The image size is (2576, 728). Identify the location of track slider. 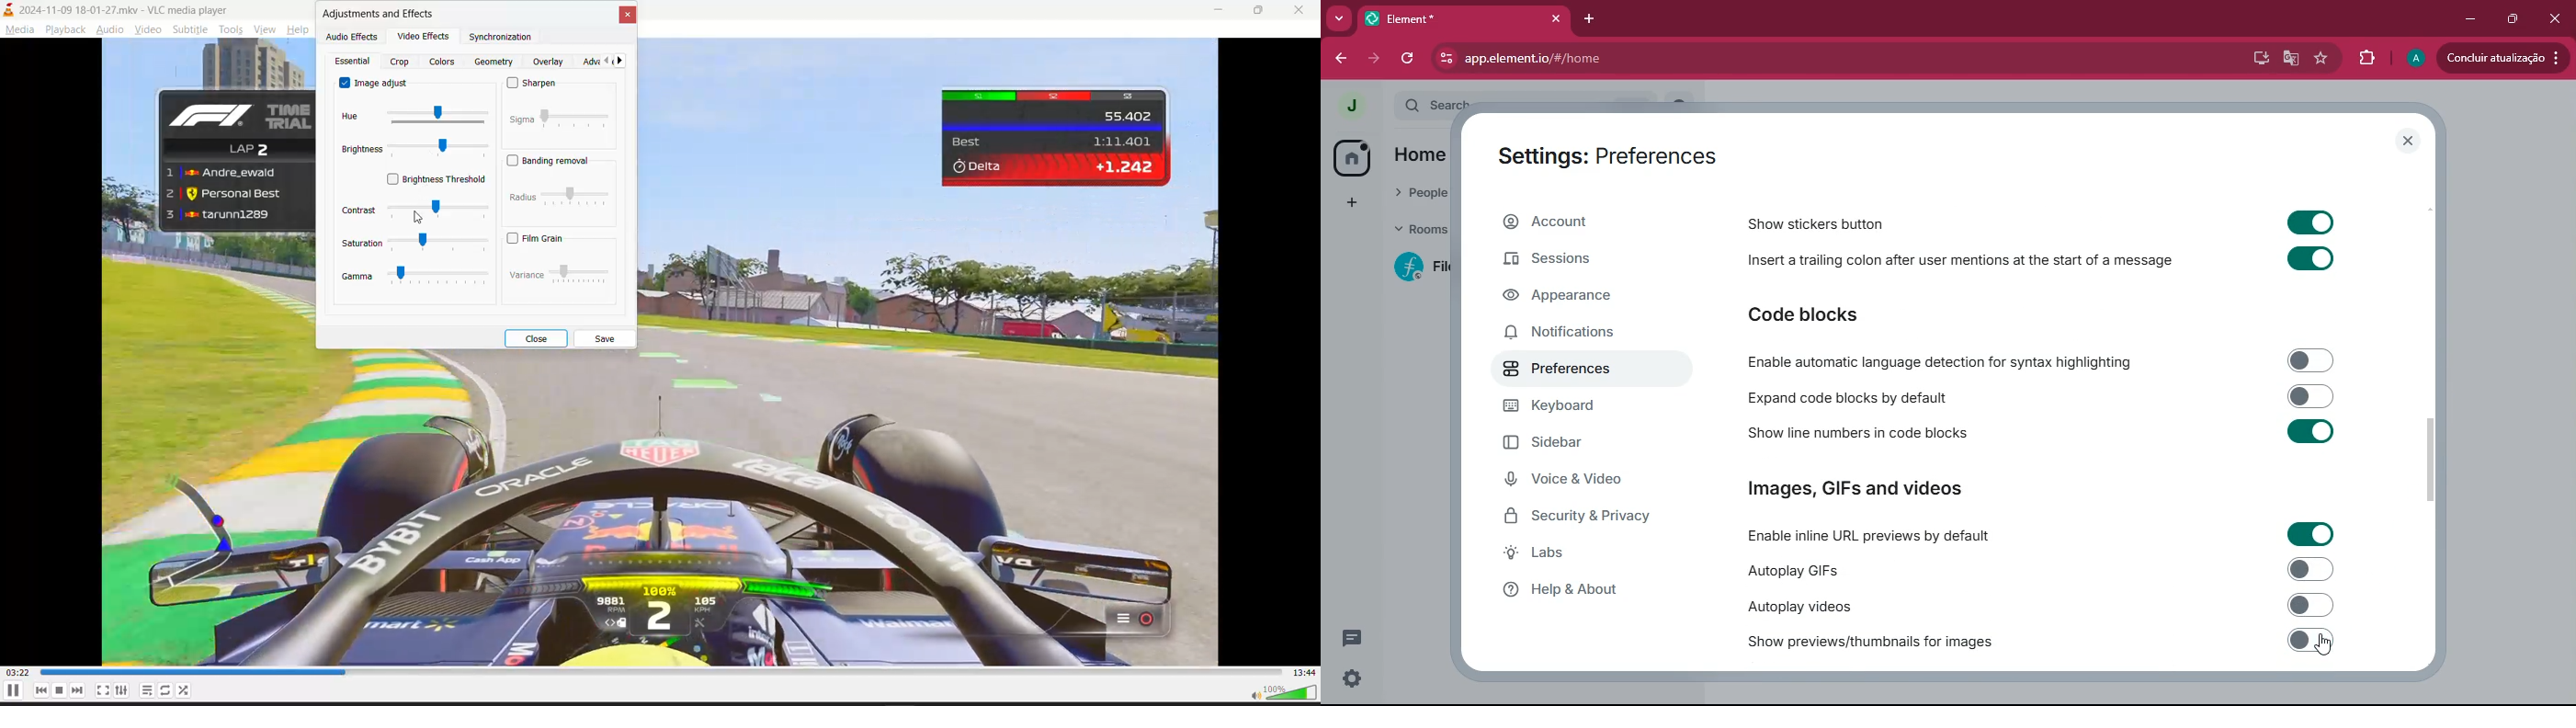
(662, 672).